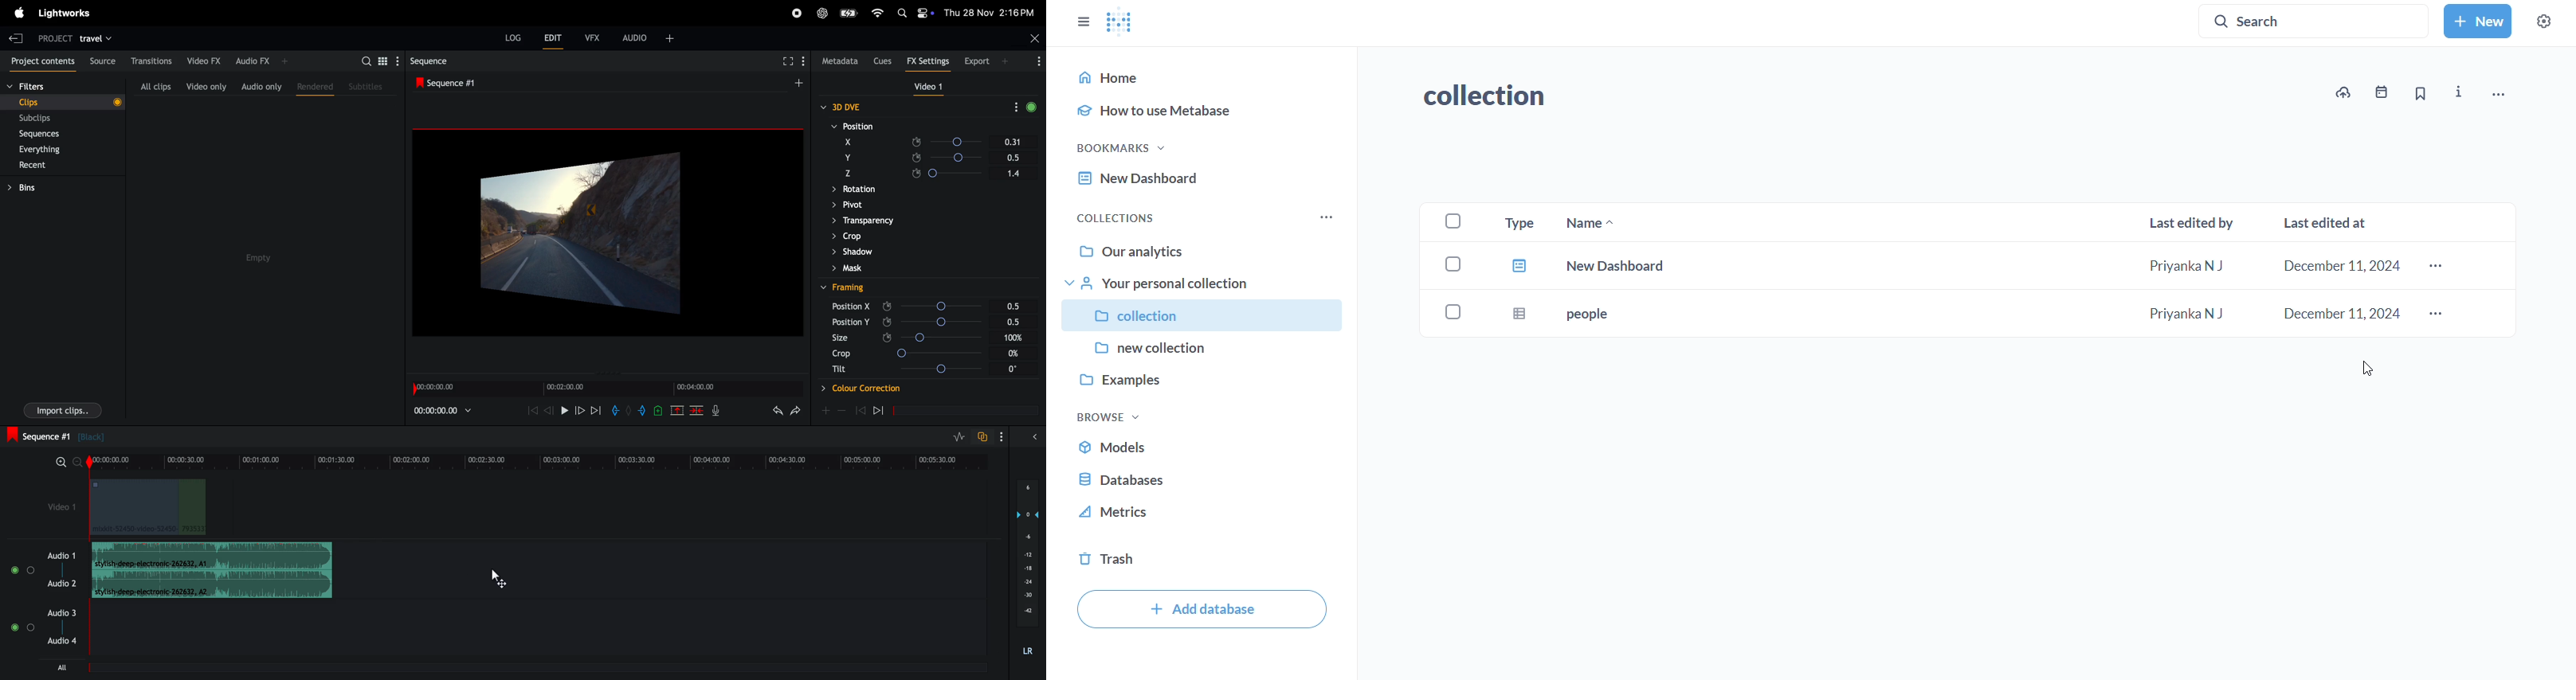  I want to click on , so click(849, 323).